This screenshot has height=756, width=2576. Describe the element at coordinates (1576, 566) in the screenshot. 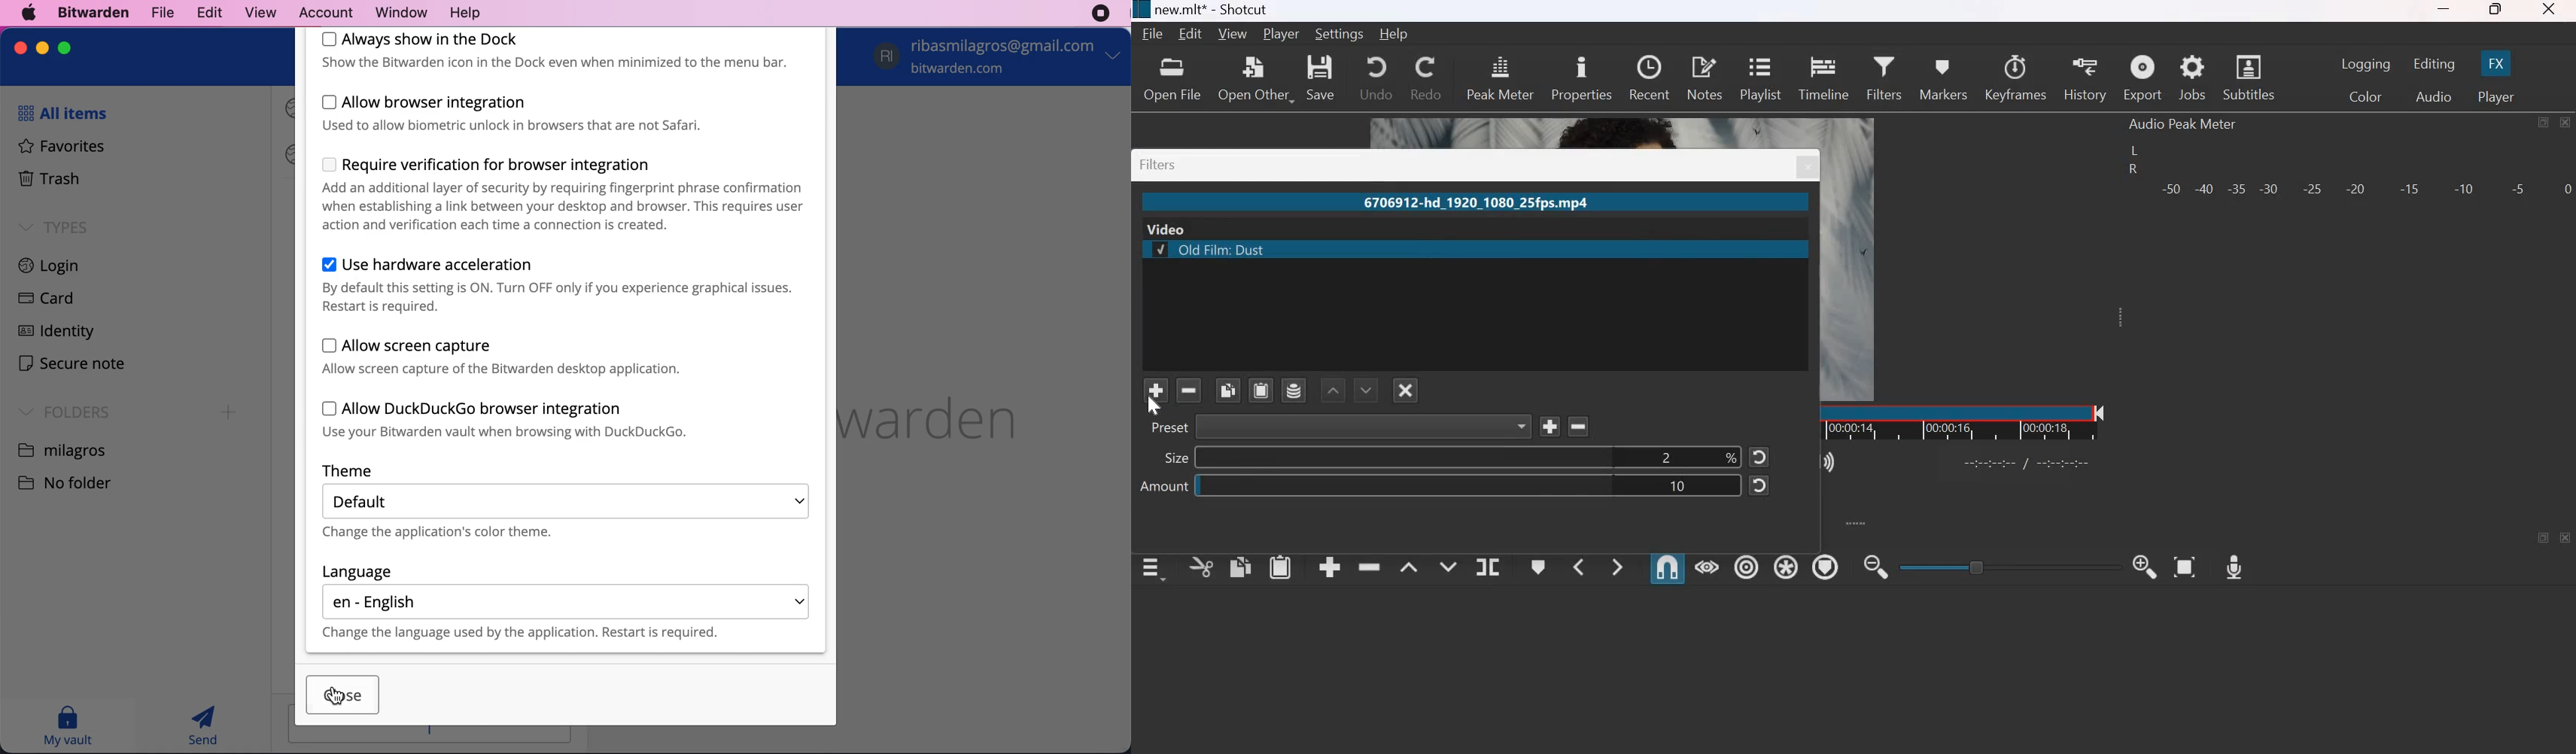

I see `Previous Marker` at that location.